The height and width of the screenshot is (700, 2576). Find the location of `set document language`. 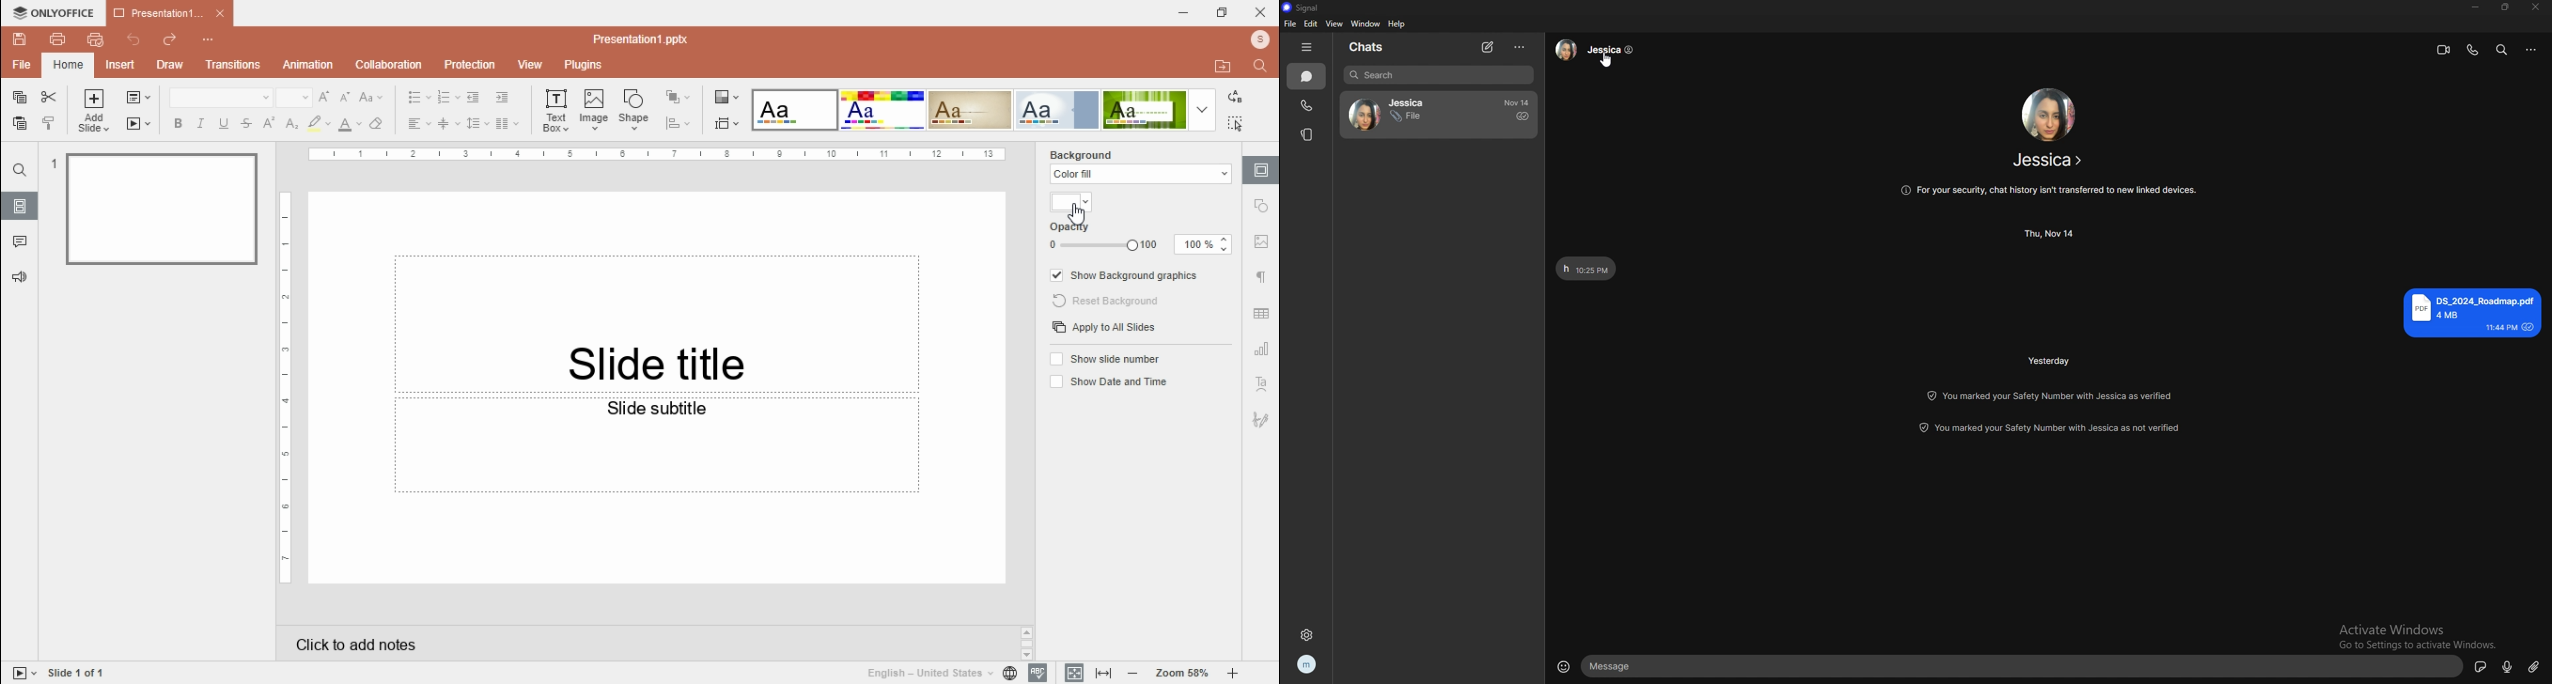

set document language is located at coordinates (1010, 674).